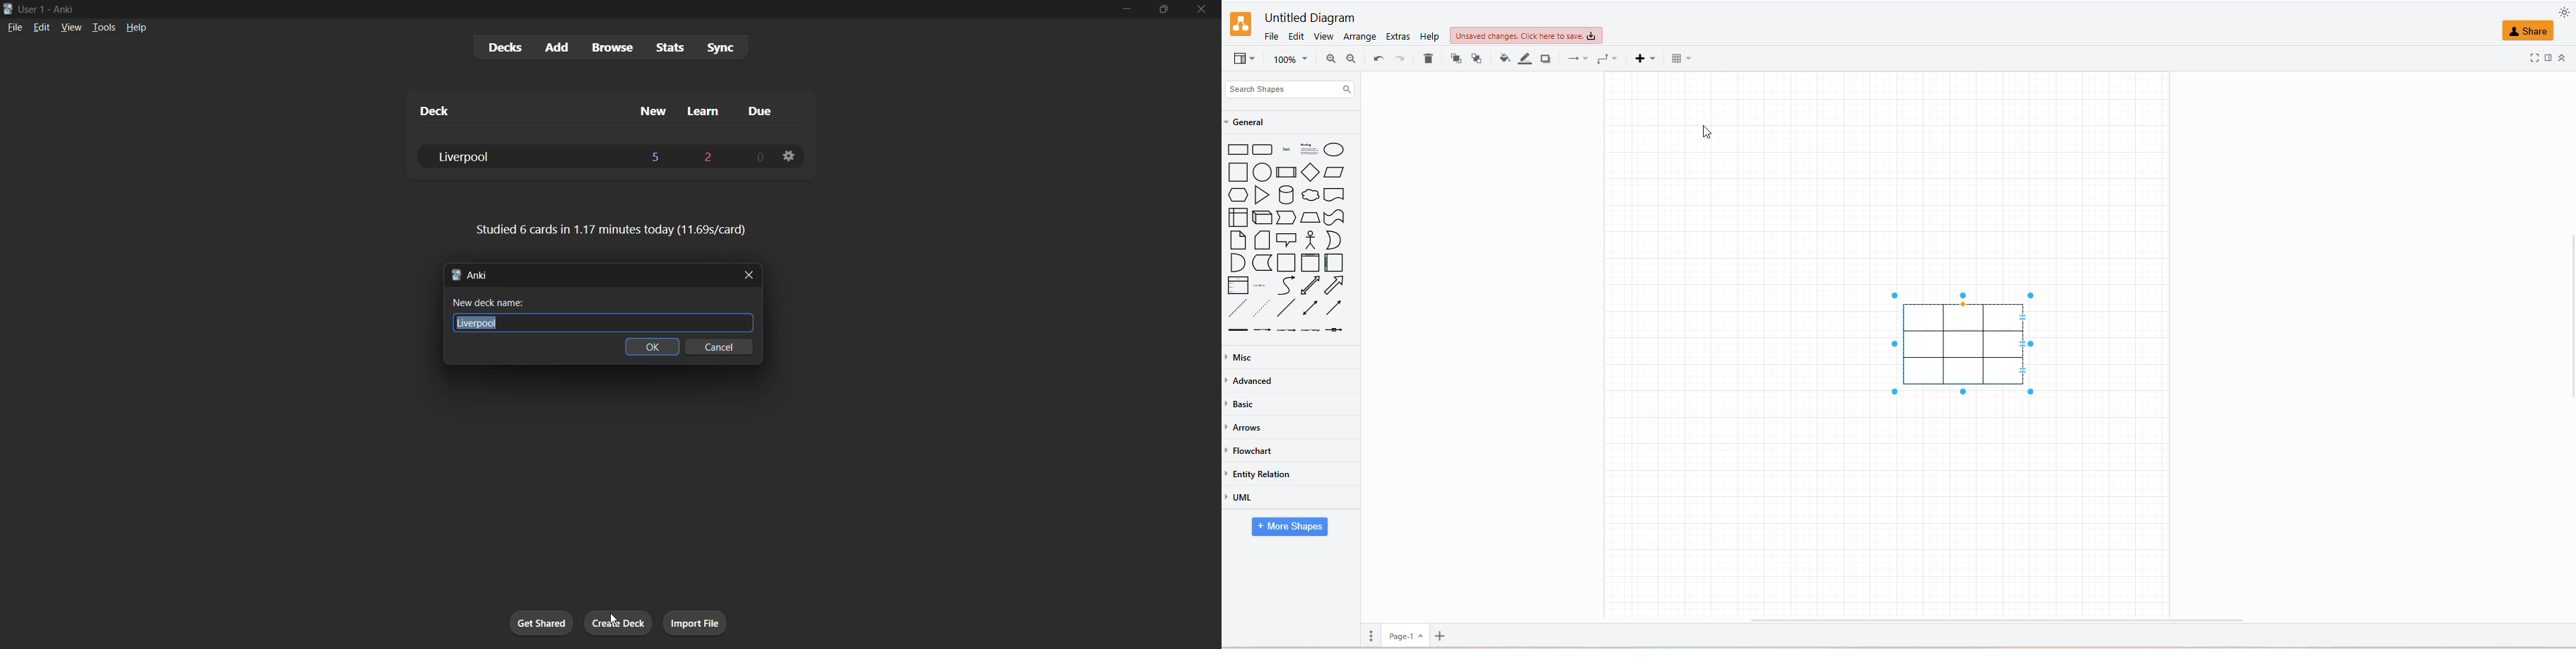  What do you see at coordinates (503, 113) in the screenshot?
I see `deck name column` at bounding box center [503, 113].